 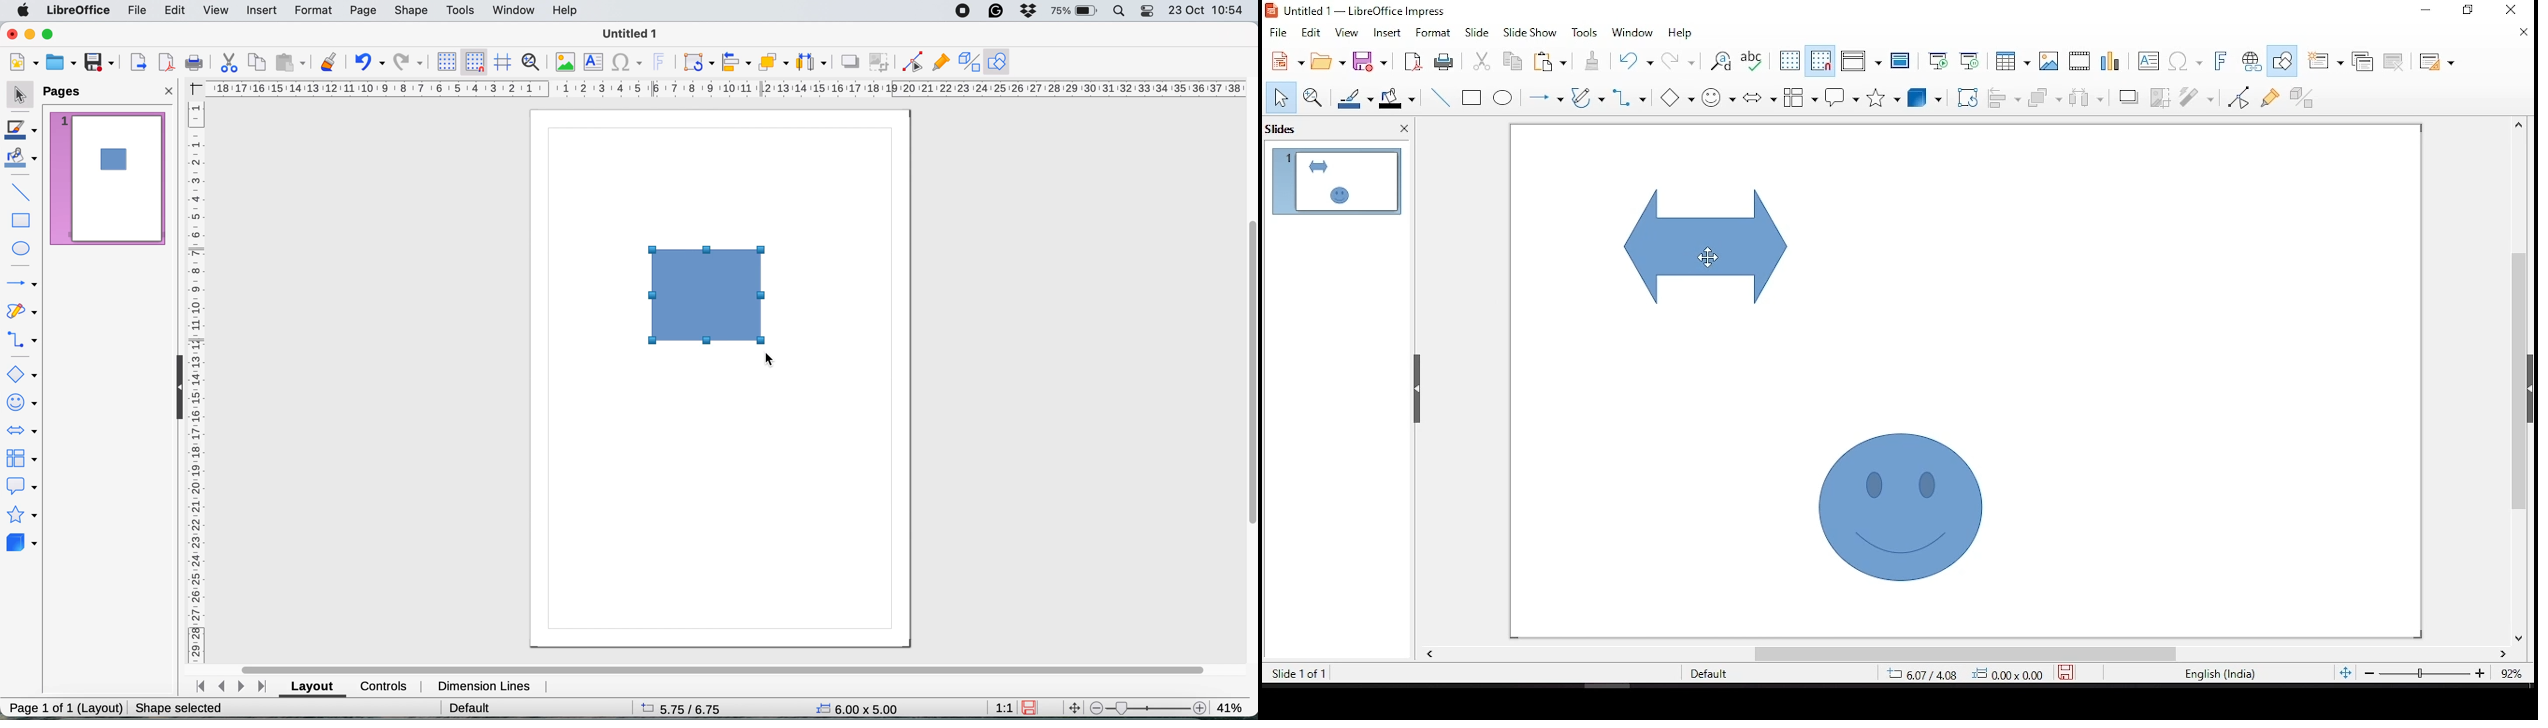 I want to click on control center, so click(x=1149, y=10).